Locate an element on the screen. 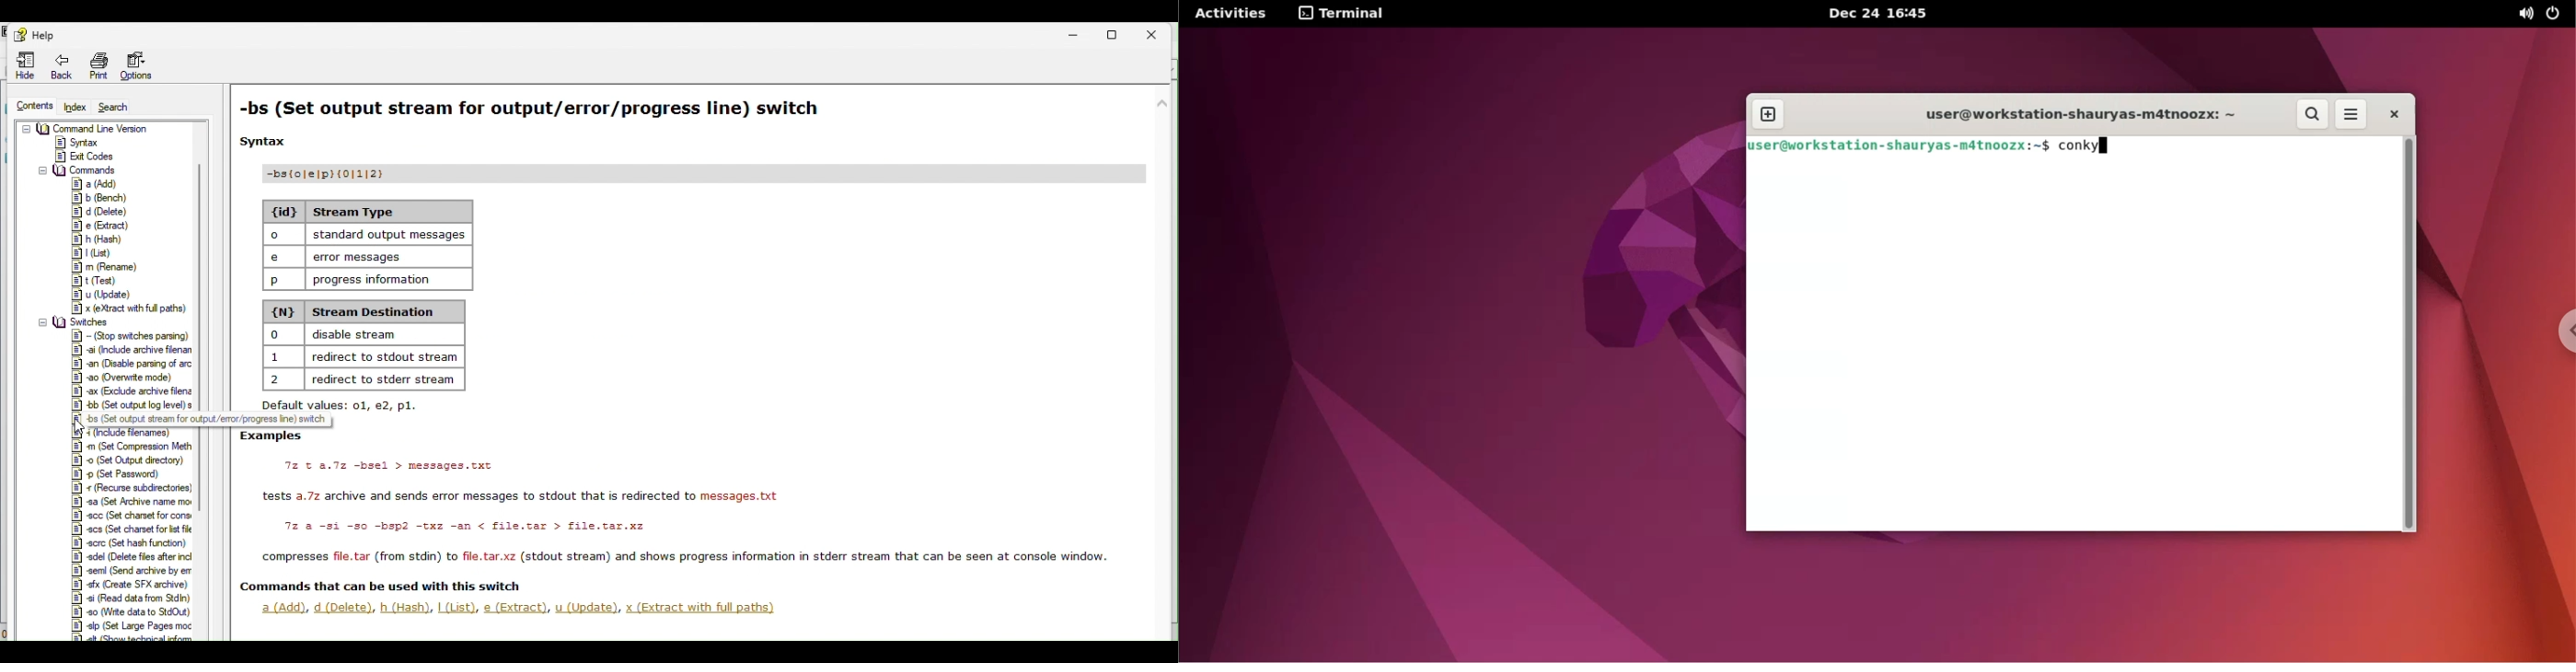 This screenshot has width=2576, height=672. Command Line Version is located at coordinates (114, 142).